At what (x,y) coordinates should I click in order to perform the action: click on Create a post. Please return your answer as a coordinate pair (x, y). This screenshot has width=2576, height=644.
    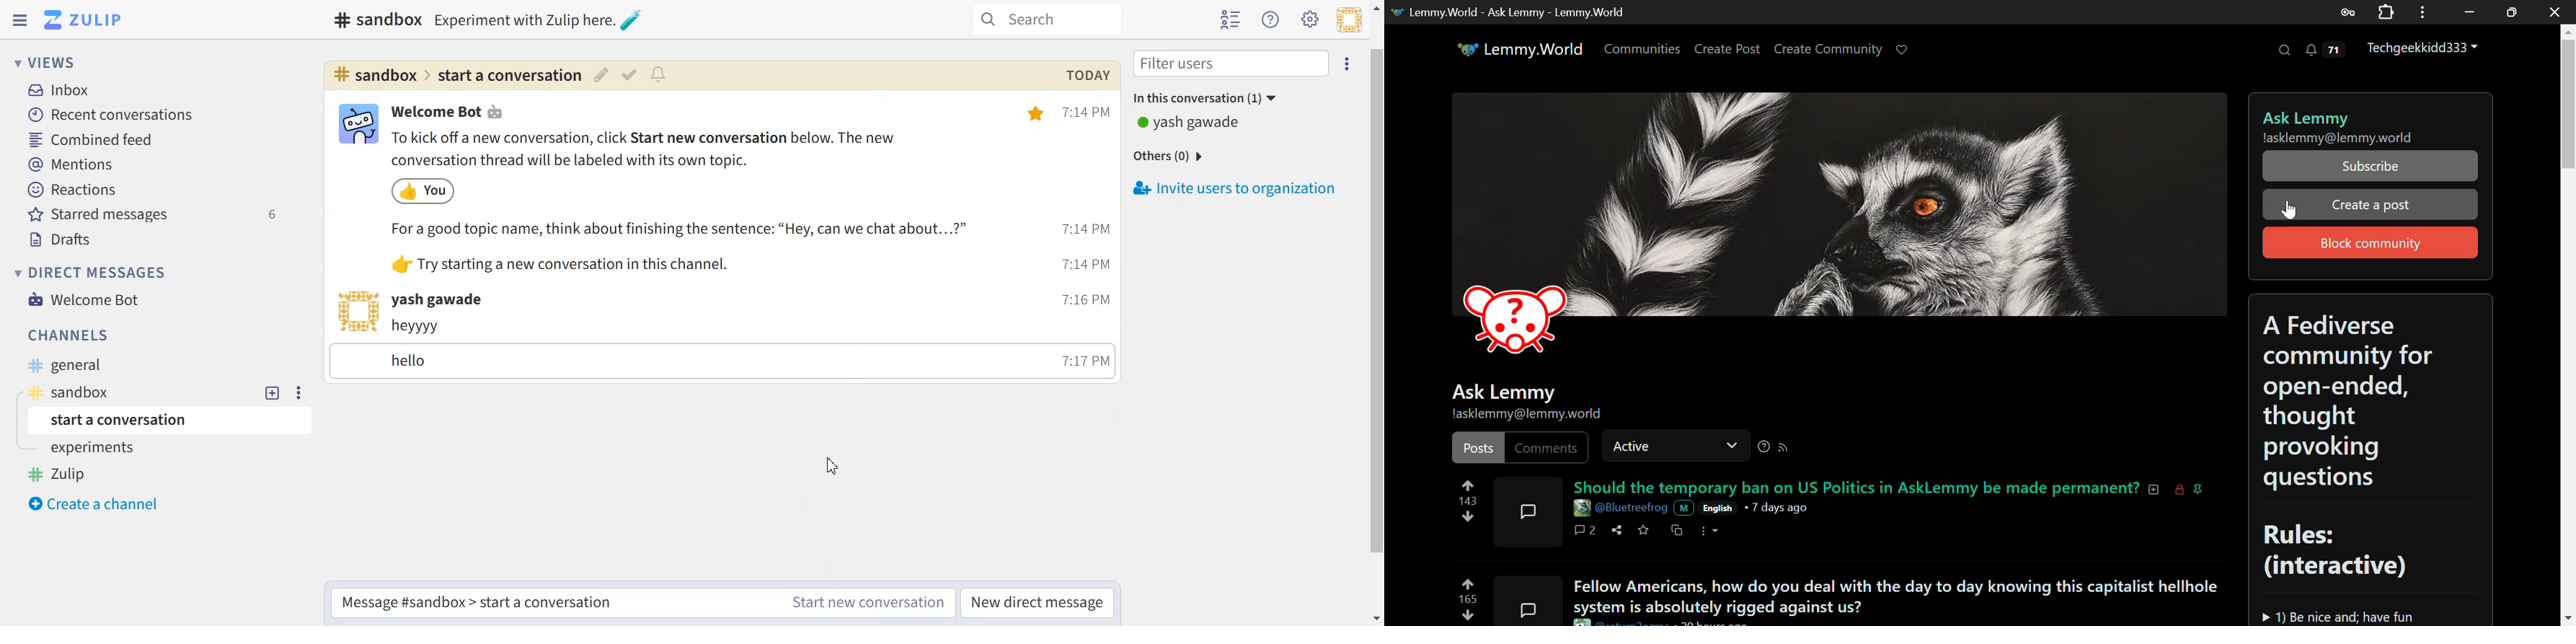
    Looking at the image, I should click on (2371, 204).